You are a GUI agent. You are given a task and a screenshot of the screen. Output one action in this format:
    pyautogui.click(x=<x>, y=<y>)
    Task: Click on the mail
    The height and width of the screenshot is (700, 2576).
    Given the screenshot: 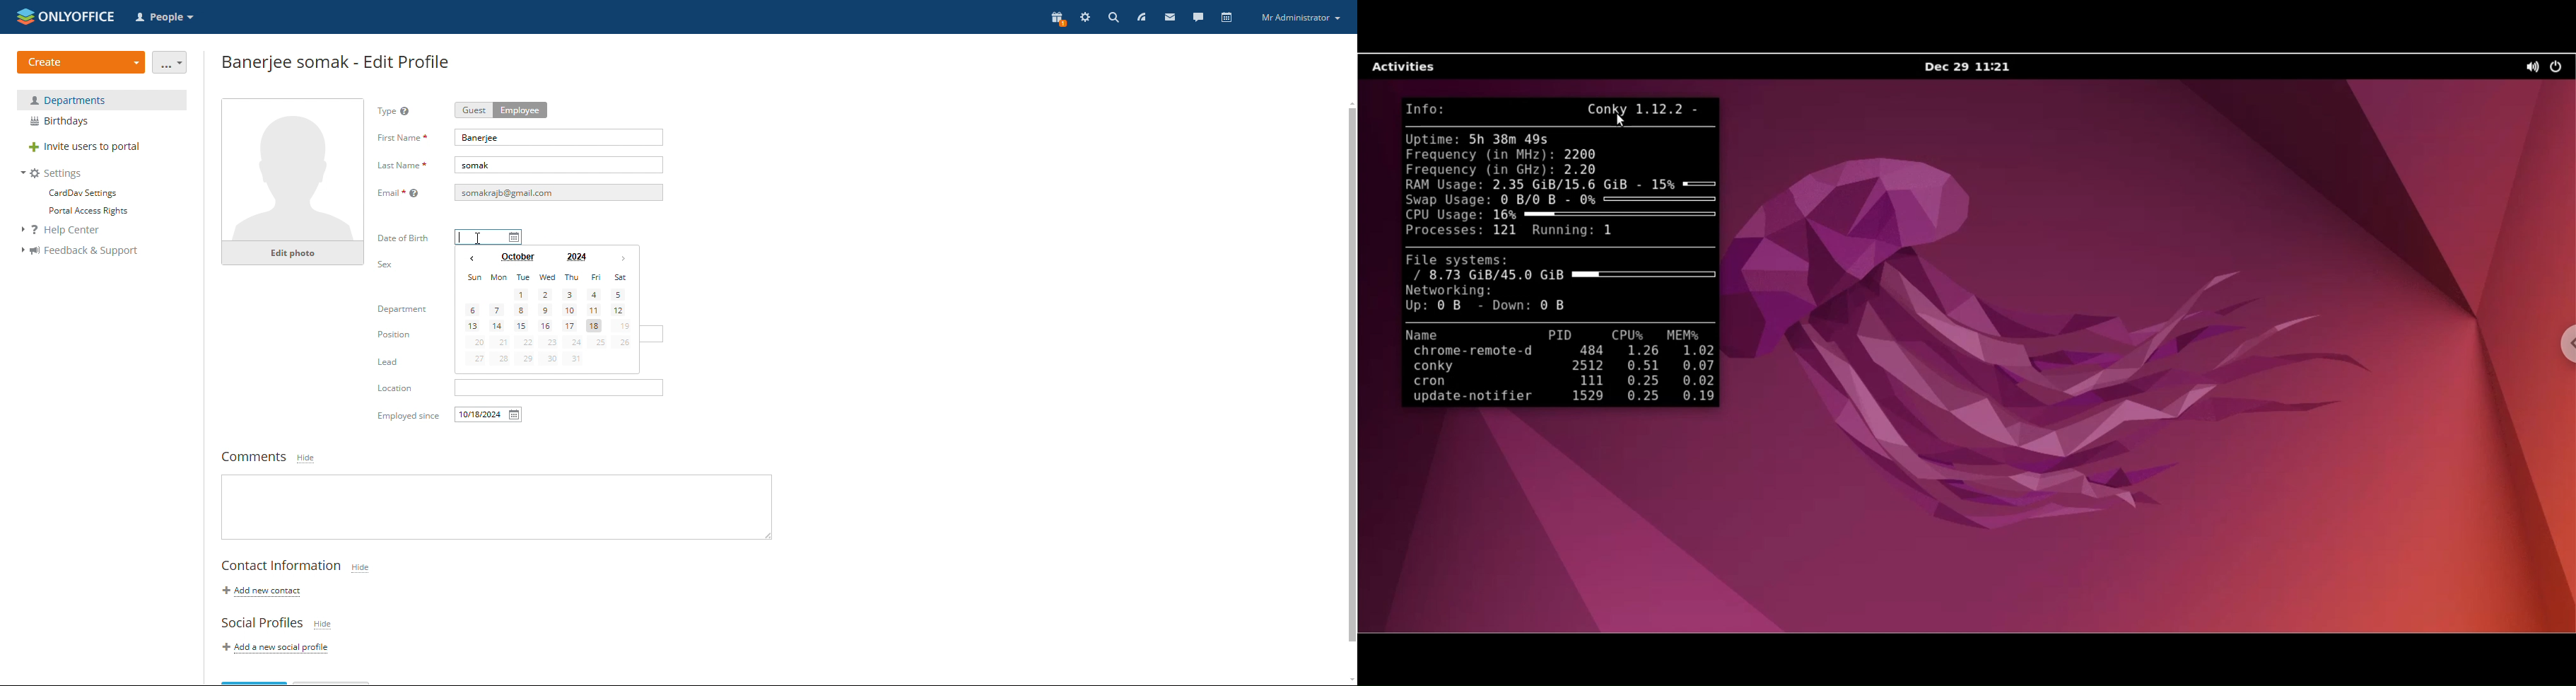 What is the action you would take?
    pyautogui.click(x=1169, y=17)
    